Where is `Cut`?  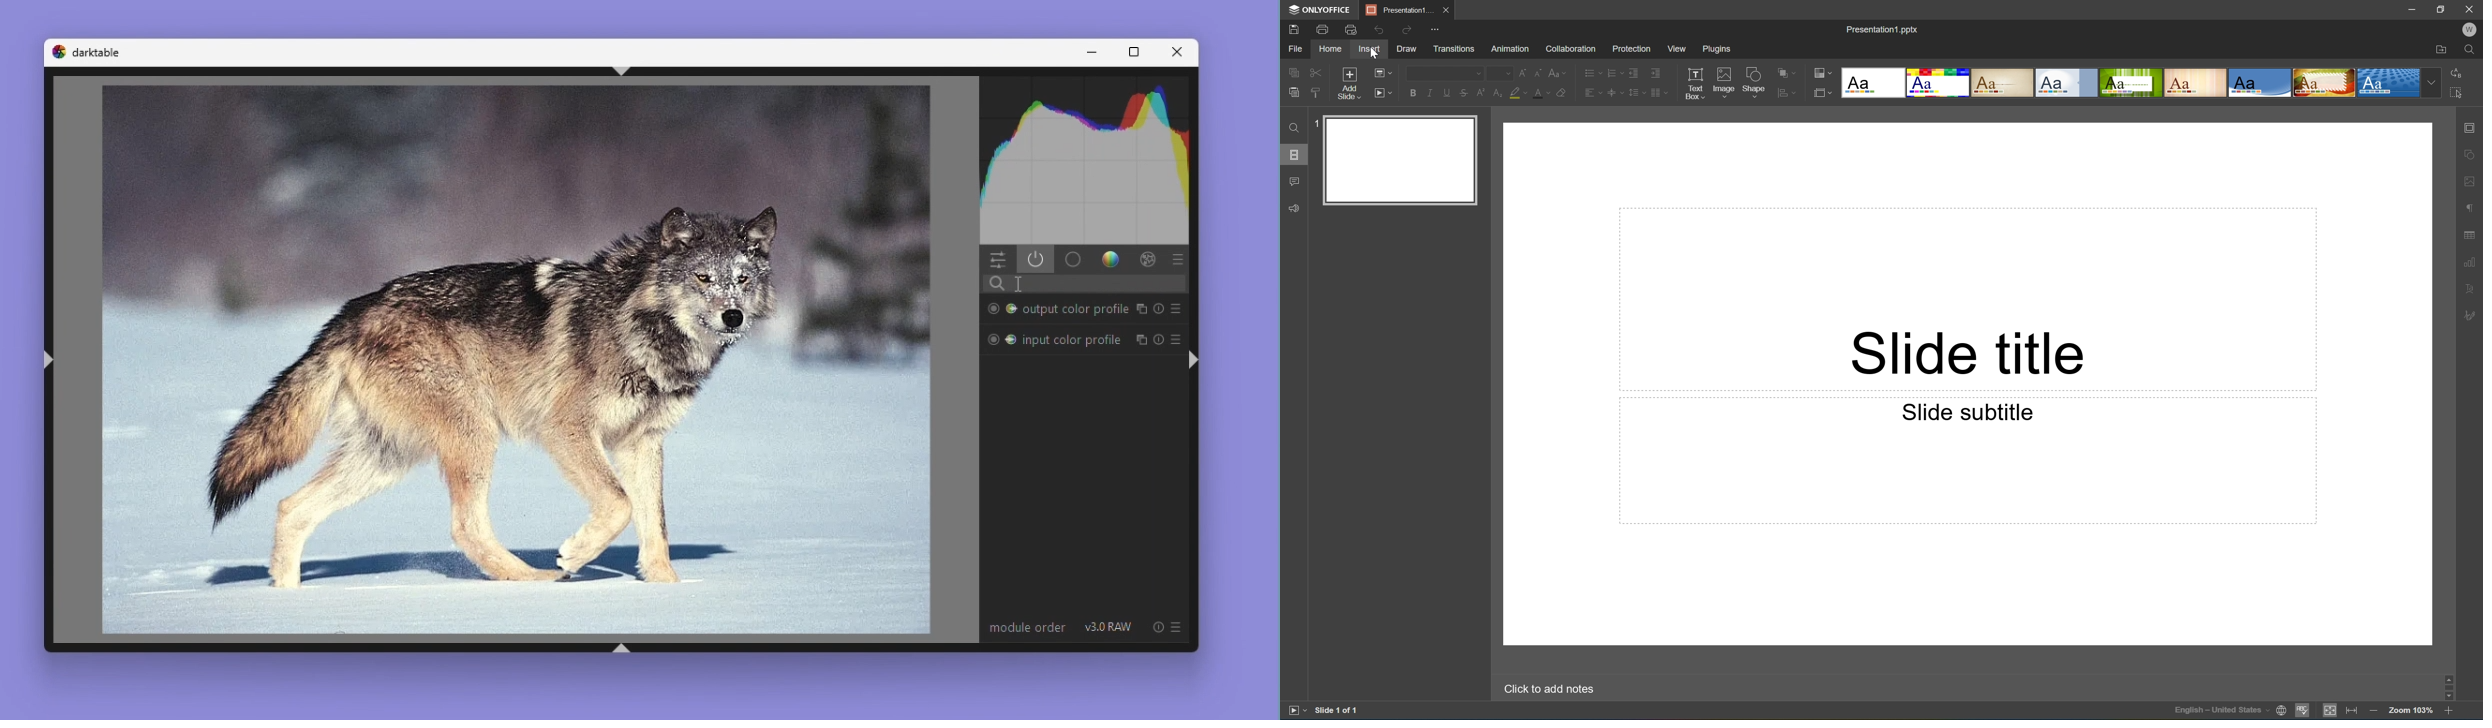 Cut is located at coordinates (1316, 72).